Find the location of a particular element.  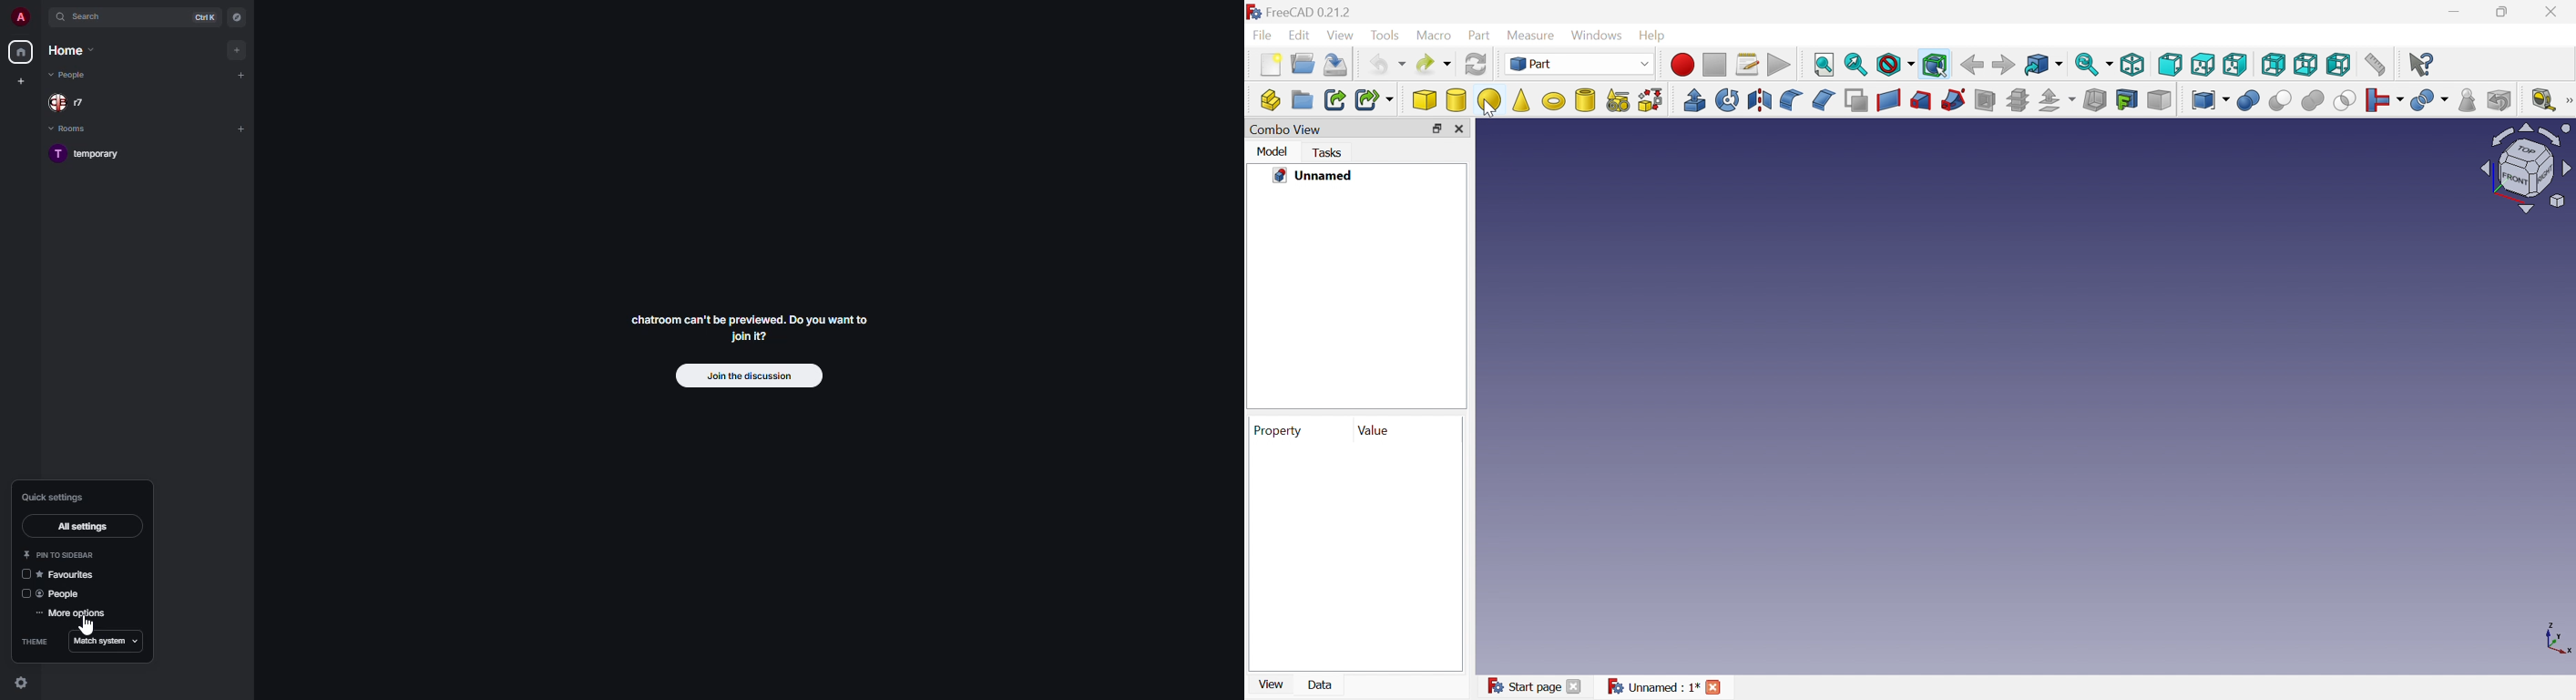

x, y axis is located at coordinates (2559, 640).